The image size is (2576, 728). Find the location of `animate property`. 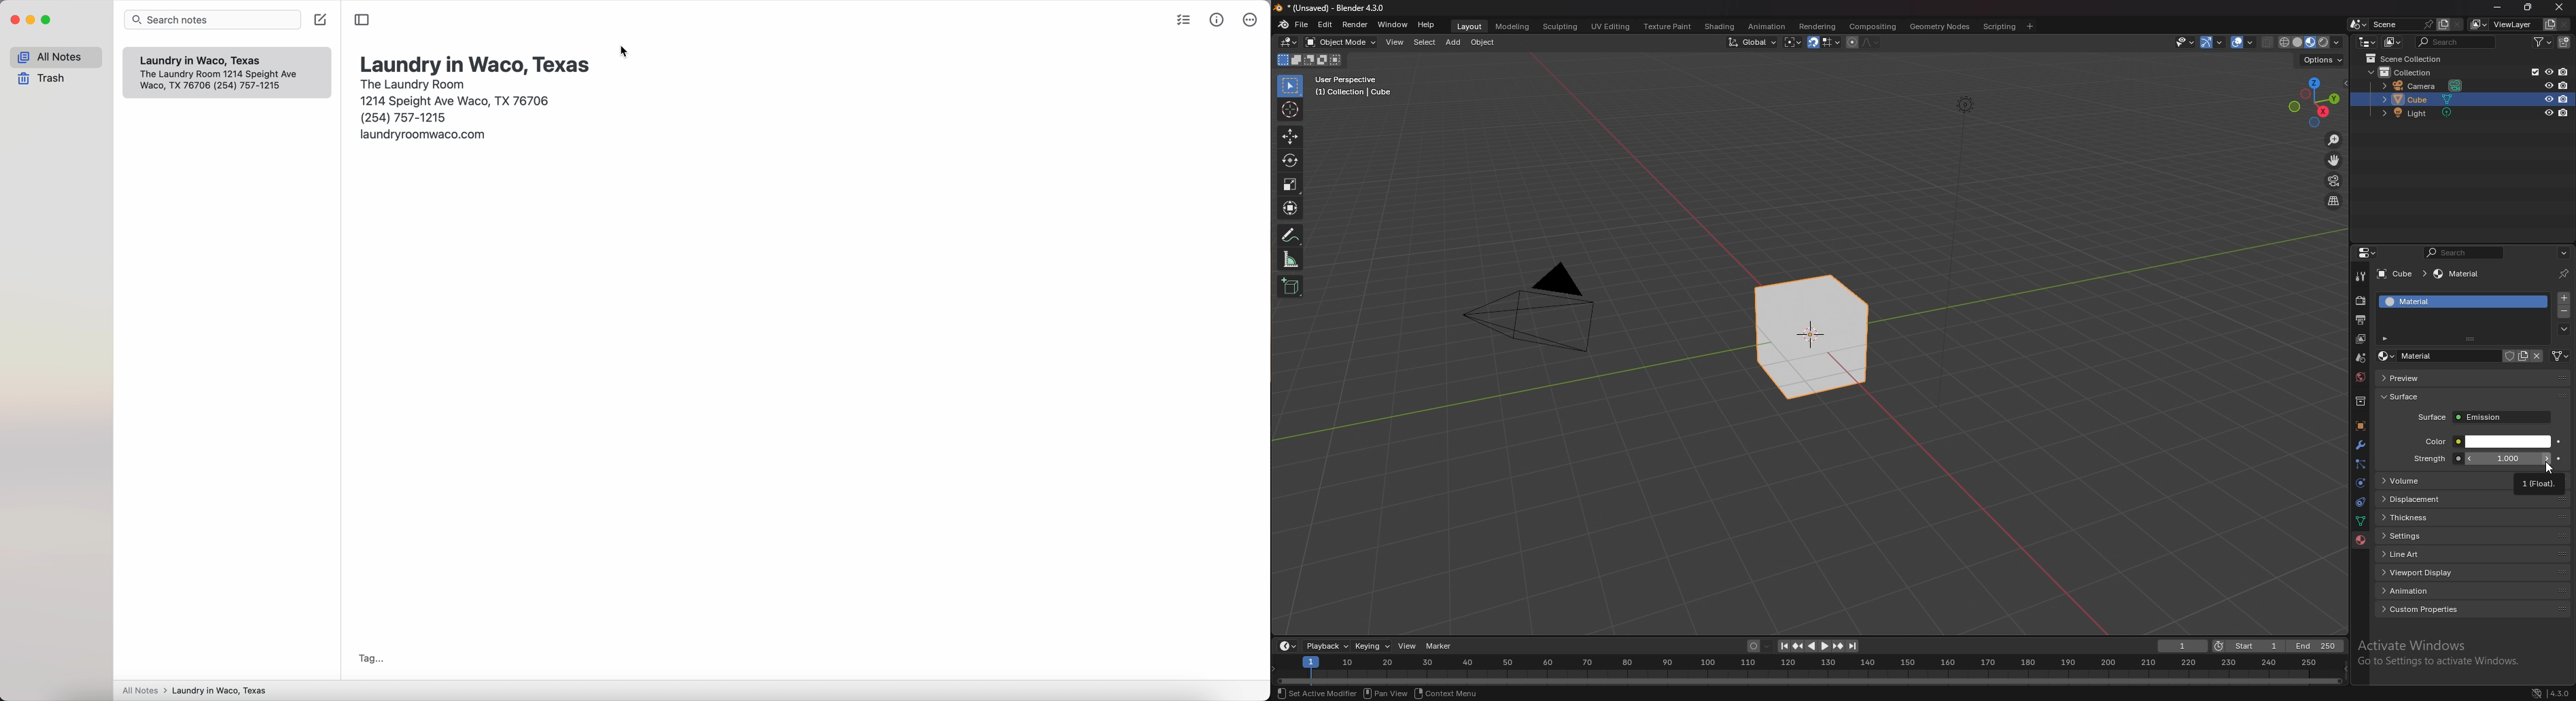

animate property is located at coordinates (2559, 459).